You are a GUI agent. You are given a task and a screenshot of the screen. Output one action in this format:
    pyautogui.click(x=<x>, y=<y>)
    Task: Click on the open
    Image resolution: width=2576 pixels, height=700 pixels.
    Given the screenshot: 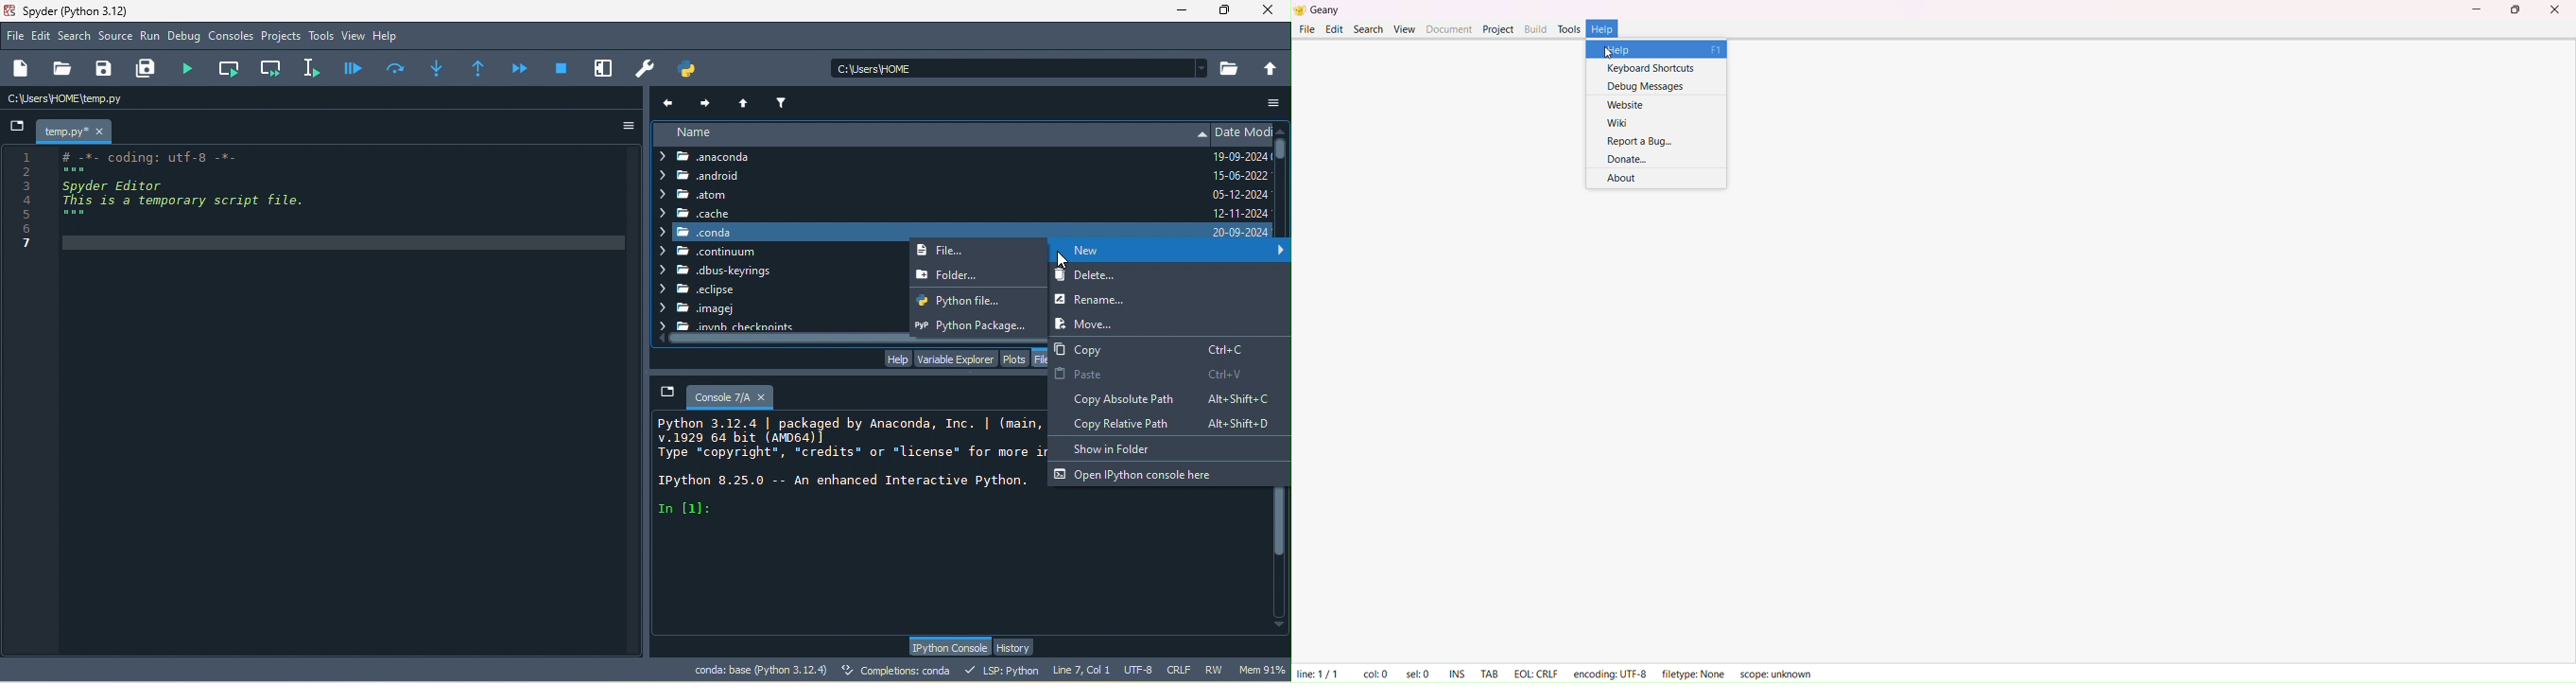 What is the action you would take?
    pyautogui.click(x=61, y=69)
    